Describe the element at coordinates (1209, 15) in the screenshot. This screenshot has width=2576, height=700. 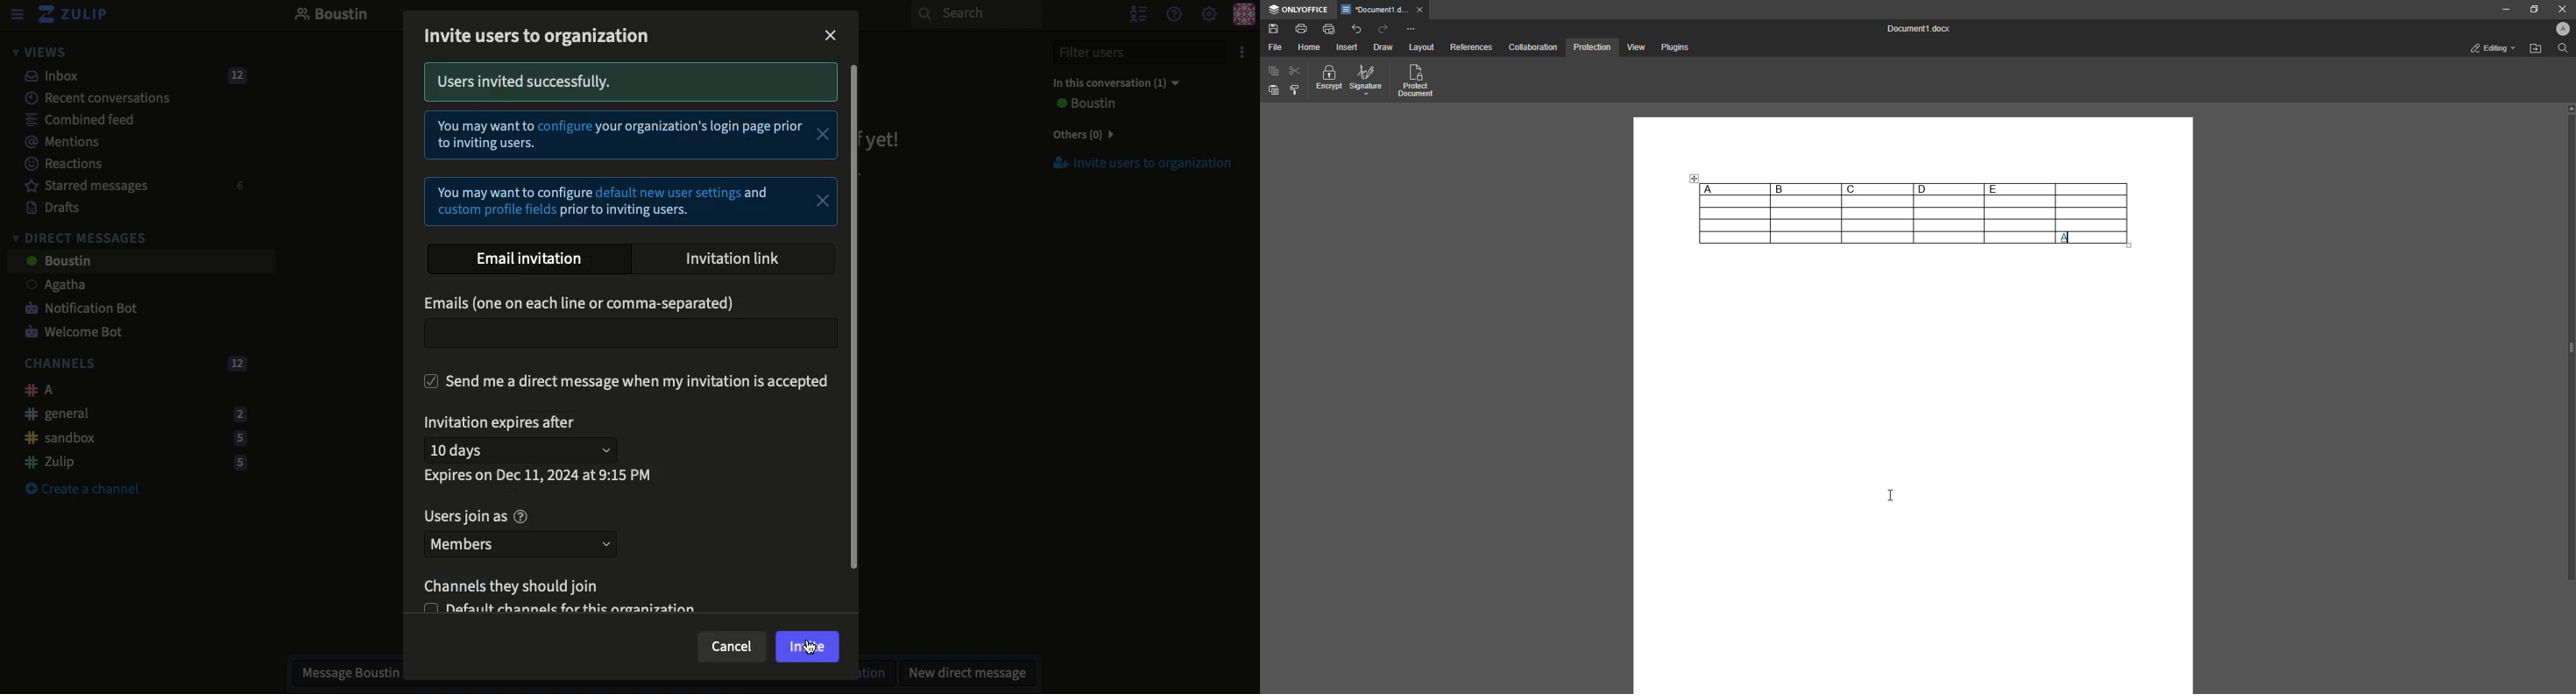
I see `Settings` at that location.